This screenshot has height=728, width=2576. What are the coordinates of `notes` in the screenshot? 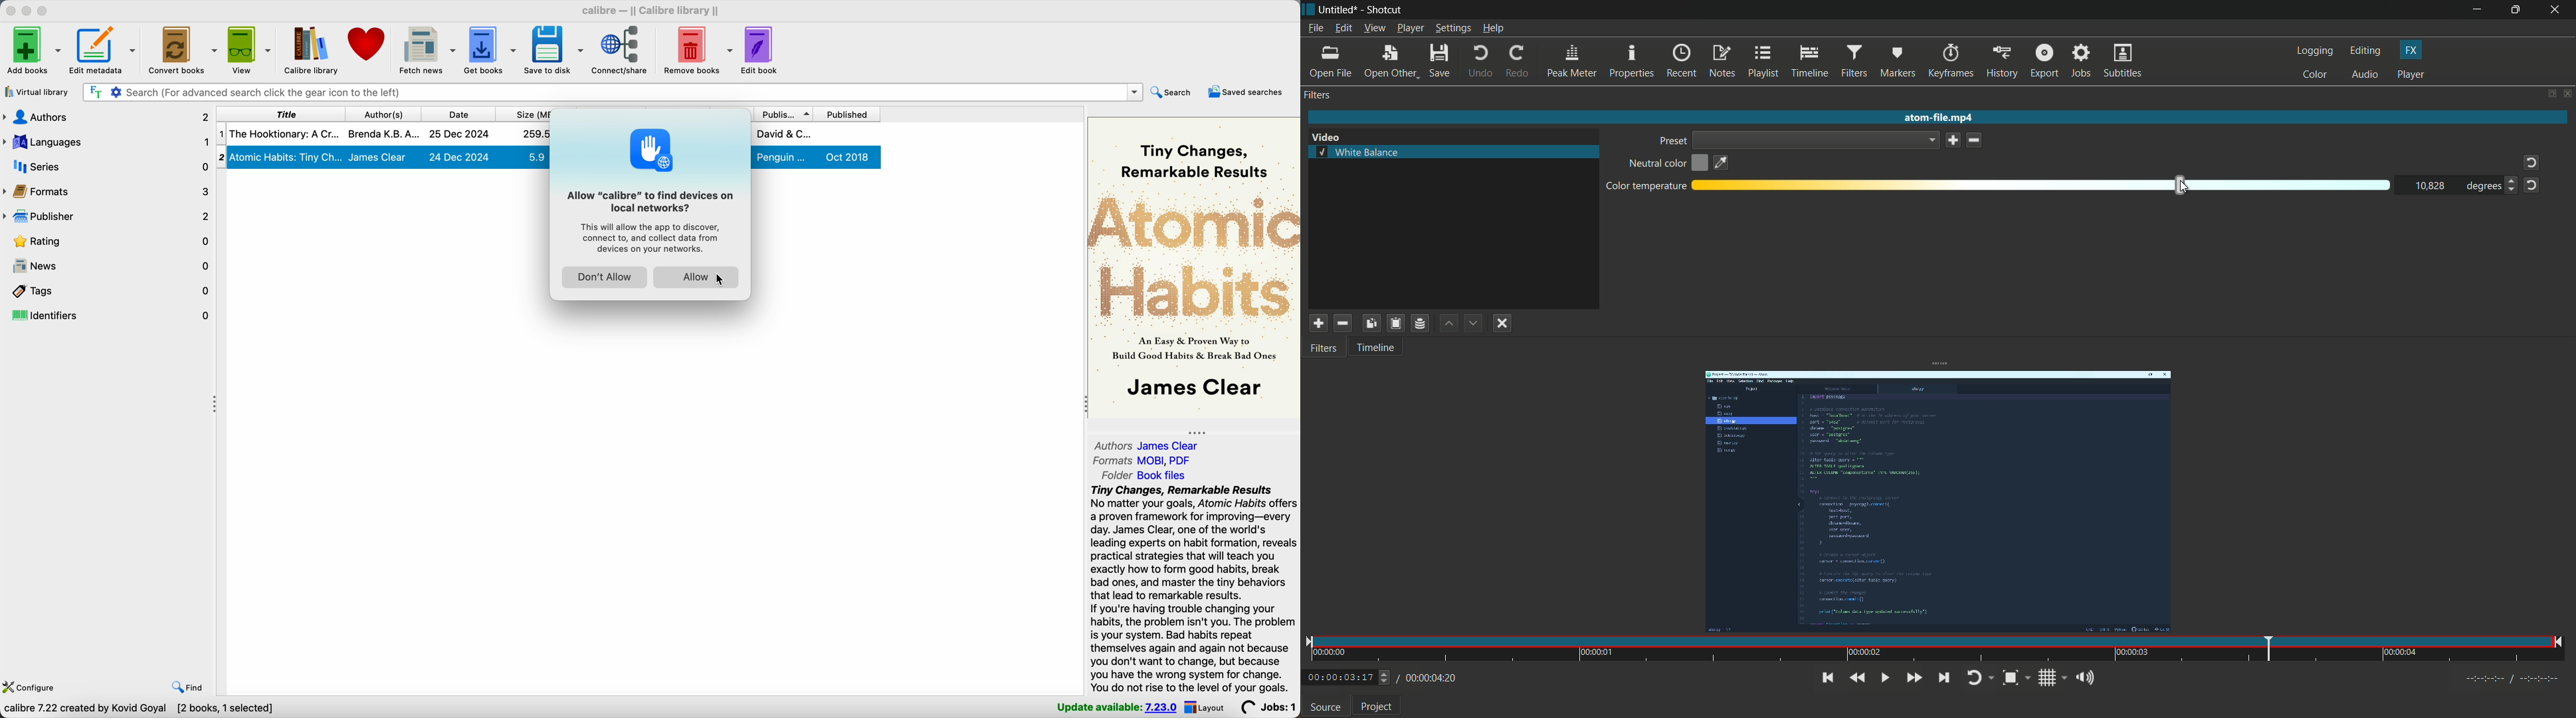 It's located at (1722, 62).